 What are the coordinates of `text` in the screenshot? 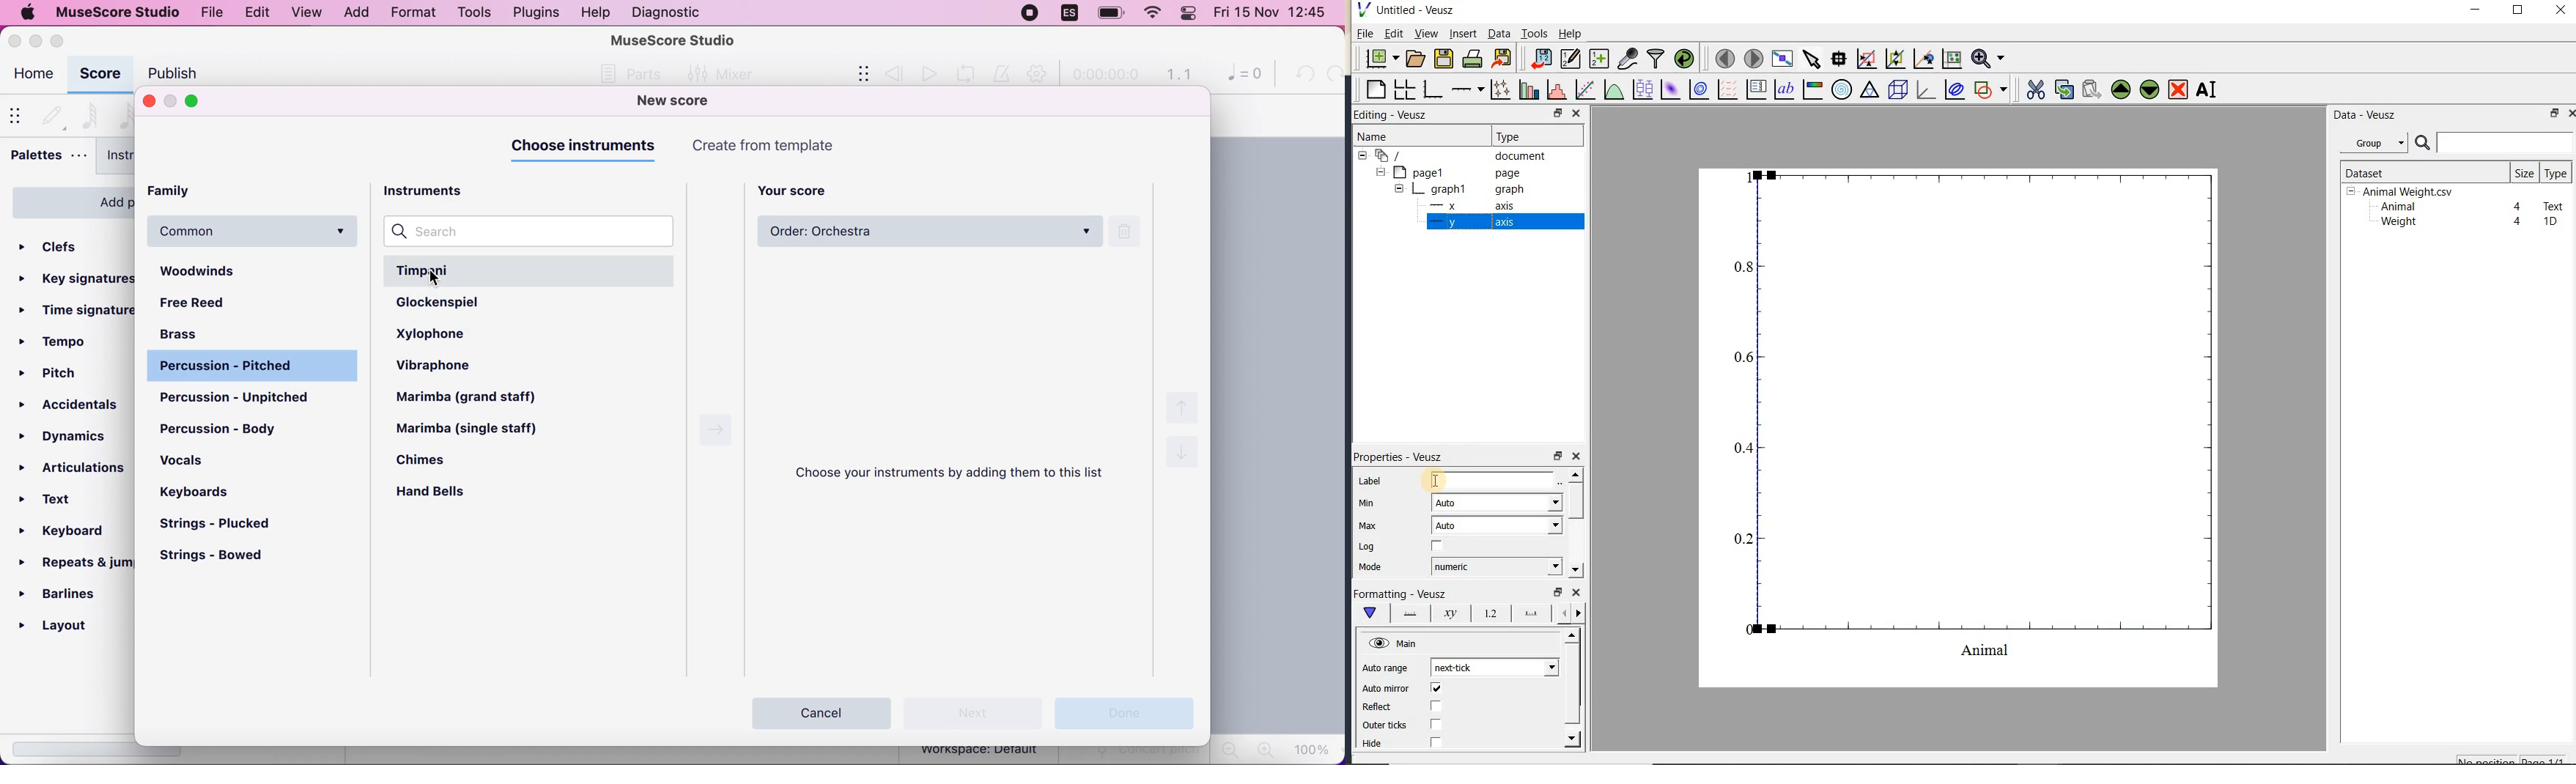 It's located at (59, 500).